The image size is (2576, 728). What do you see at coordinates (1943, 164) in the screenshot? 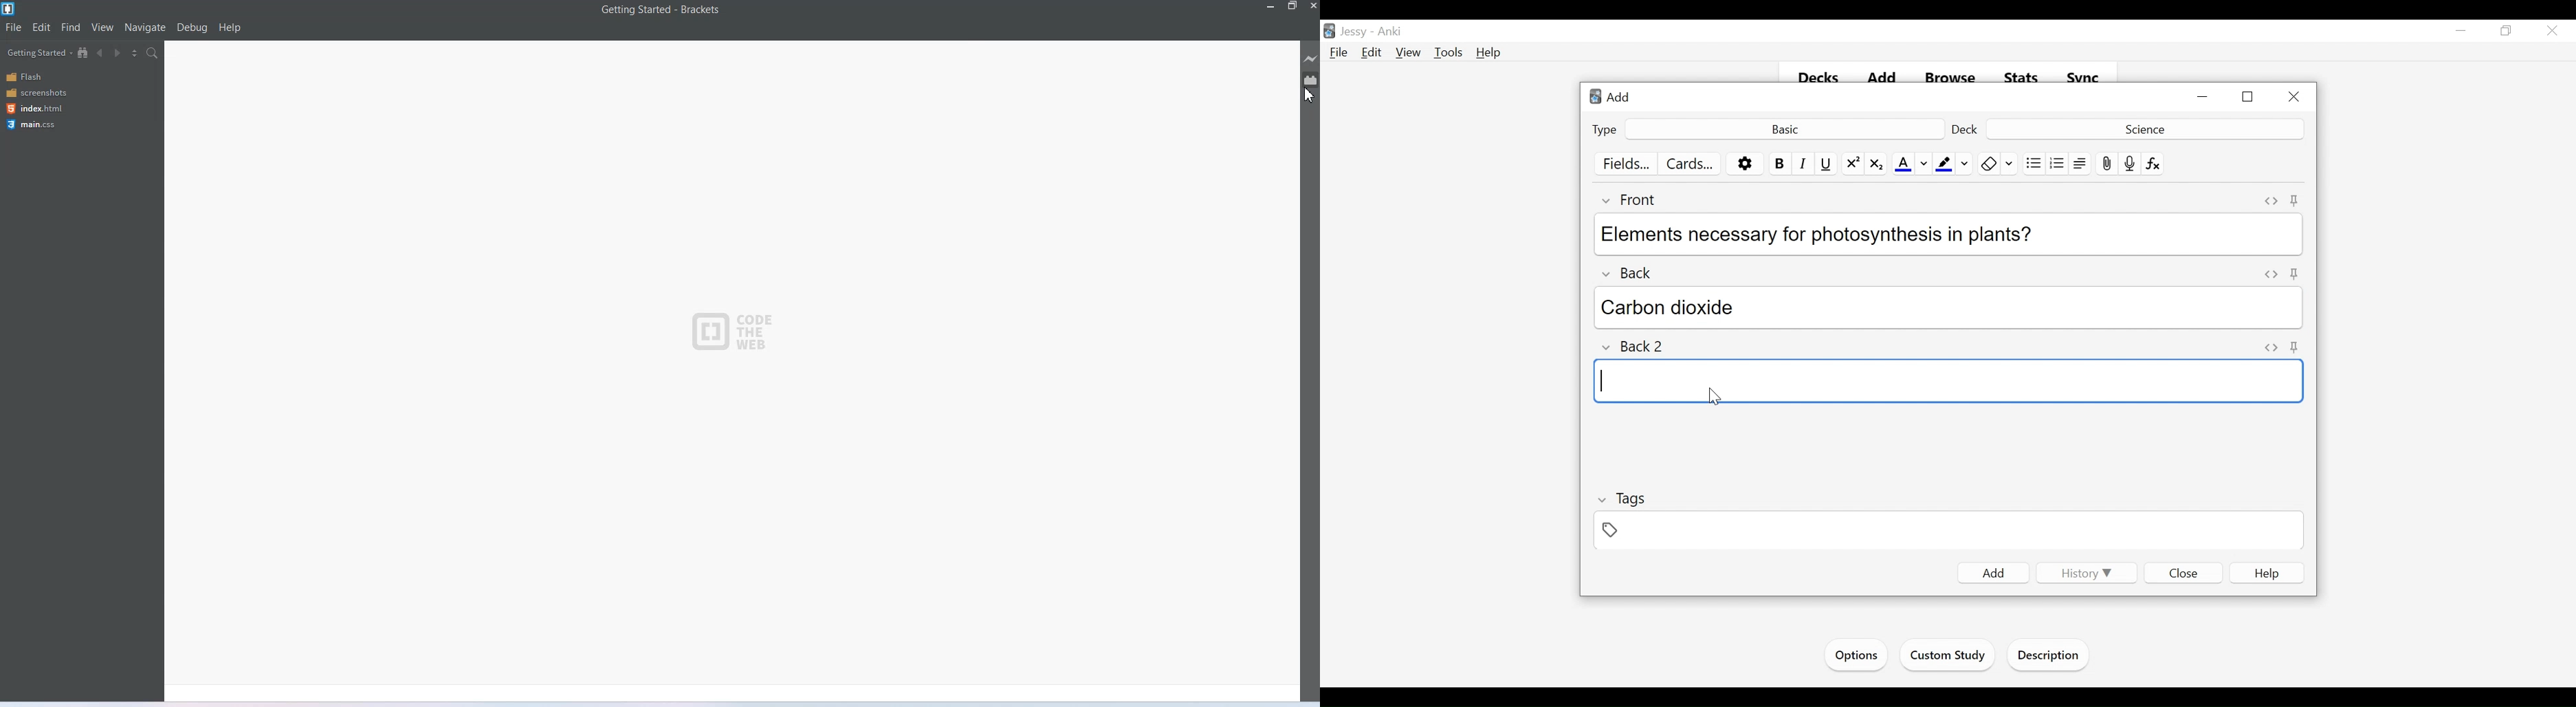
I see `Text Highlight Color` at bounding box center [1943, 164].